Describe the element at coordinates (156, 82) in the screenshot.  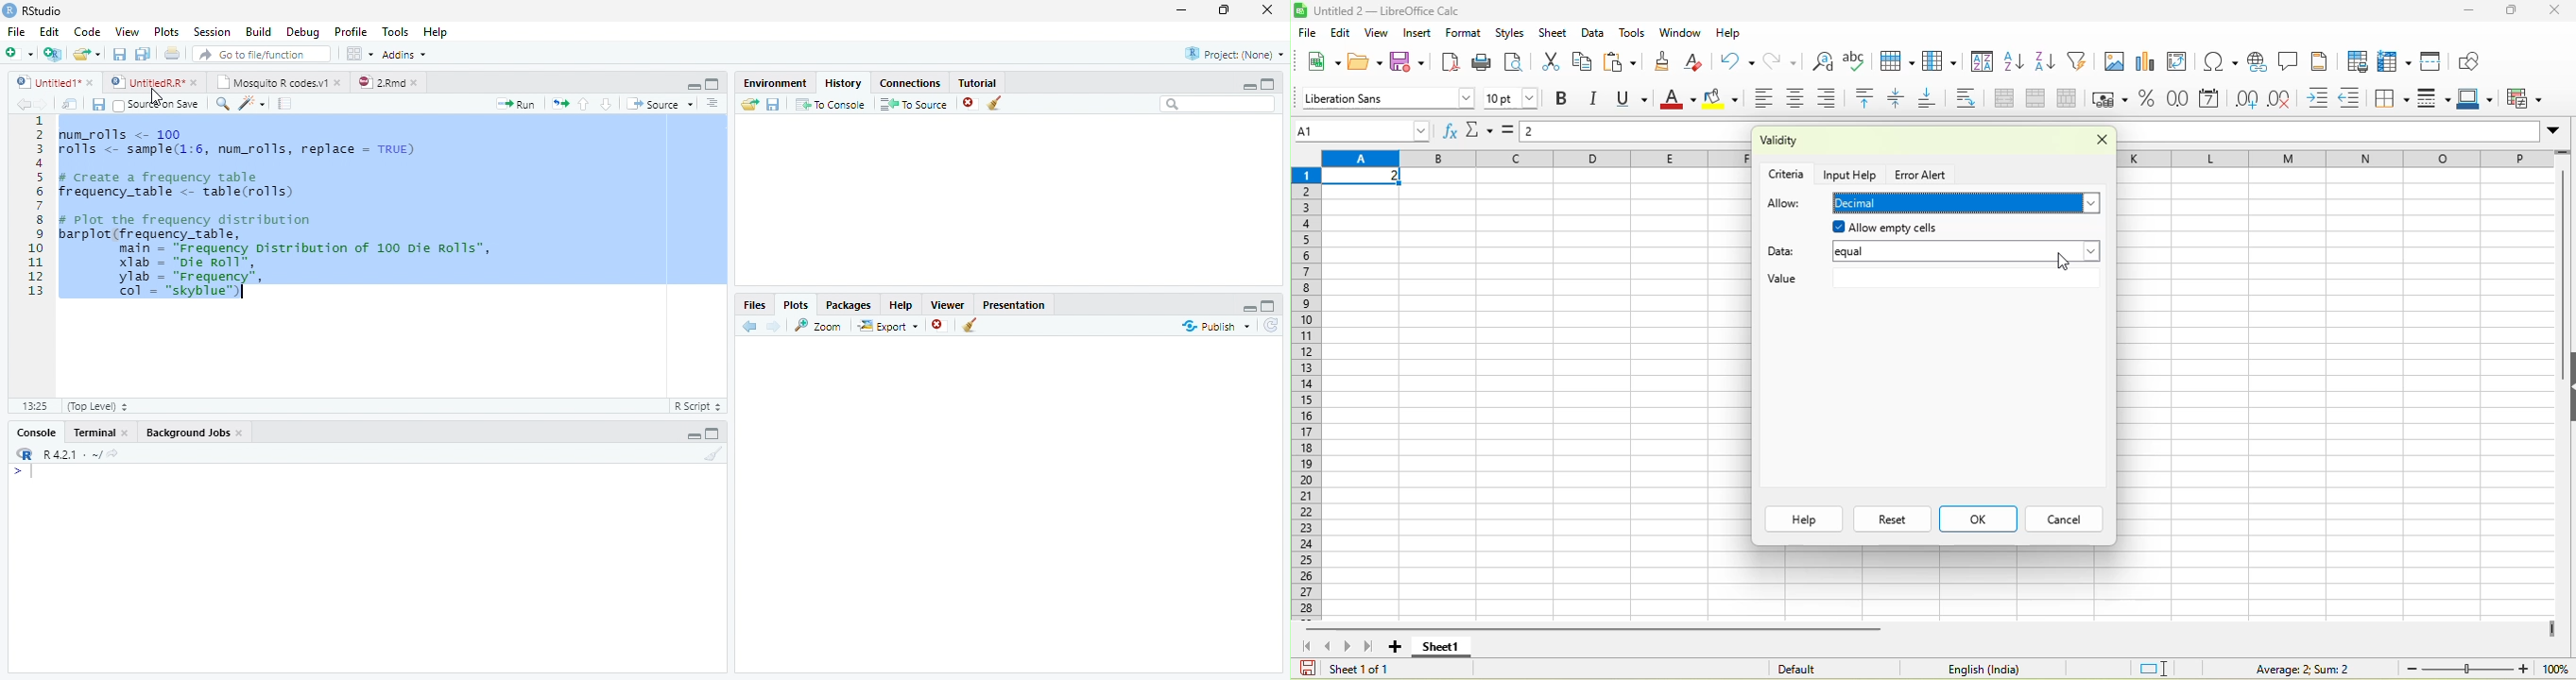
I see `© UntitedRR* *` at that location.